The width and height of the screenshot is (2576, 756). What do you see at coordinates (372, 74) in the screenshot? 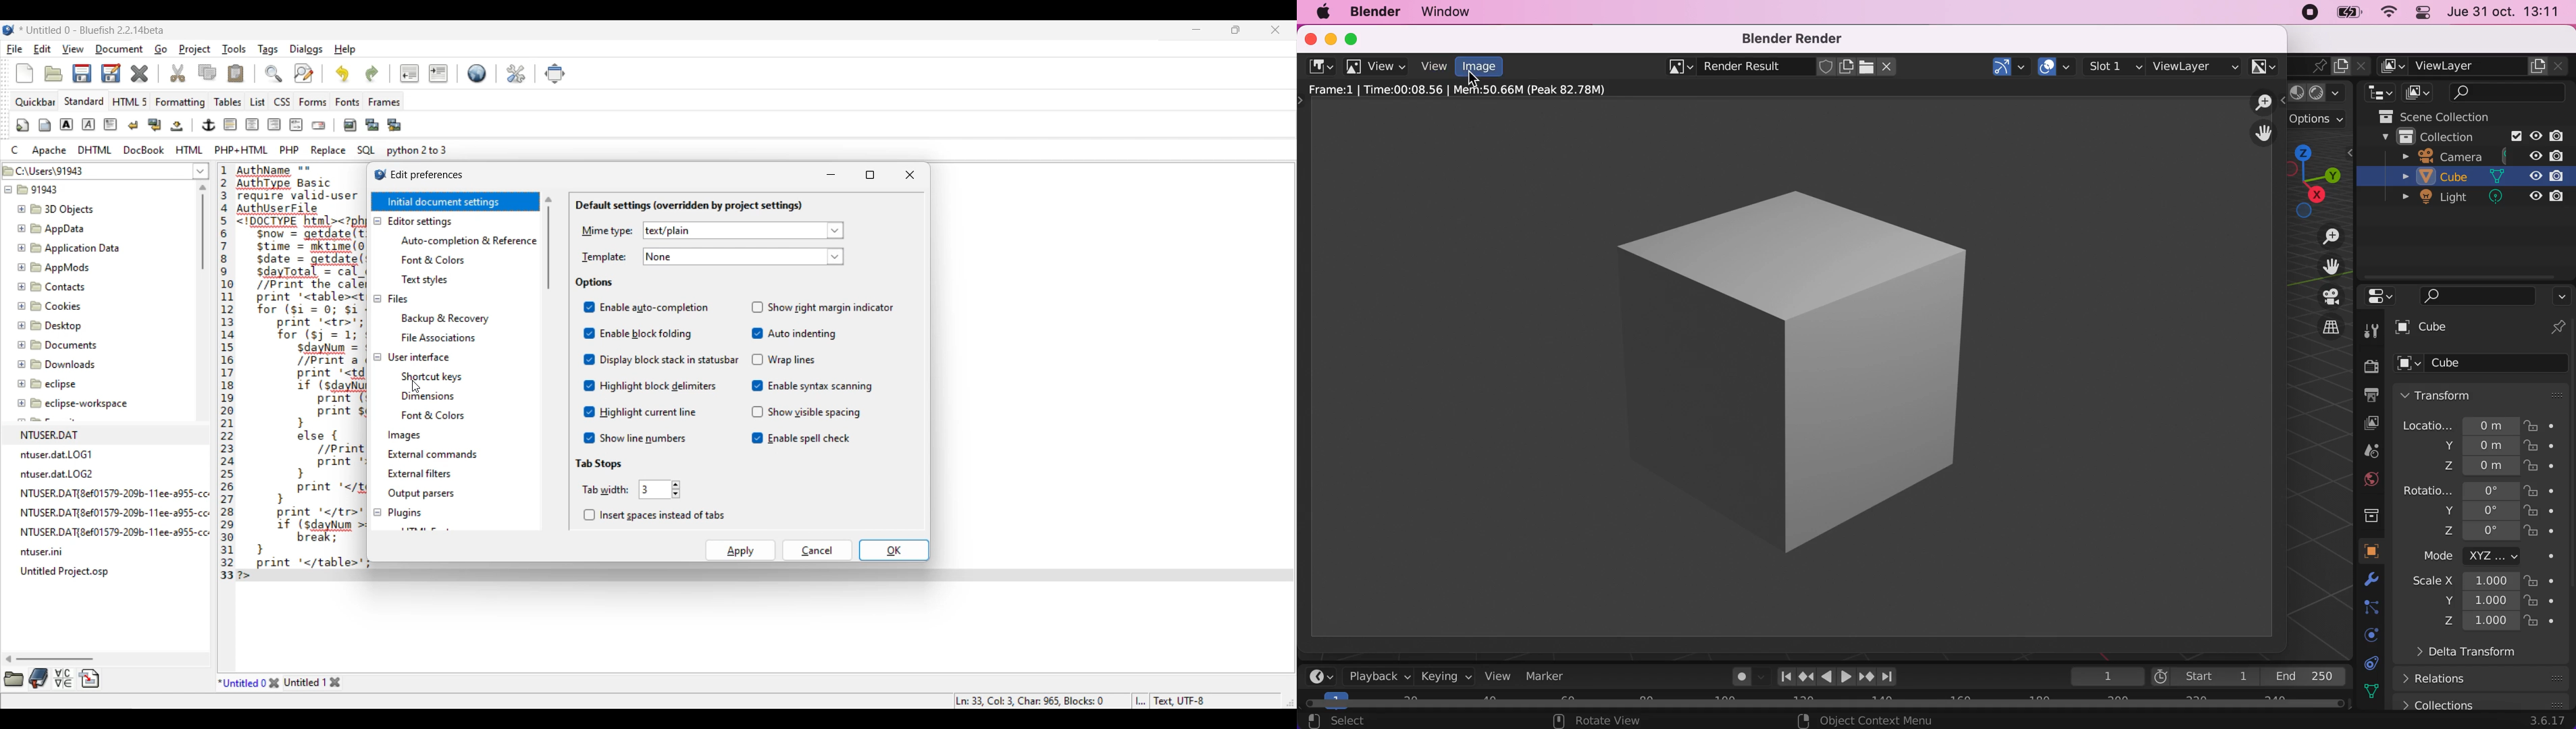
I see `Redo` at bounding box center [372, 74].